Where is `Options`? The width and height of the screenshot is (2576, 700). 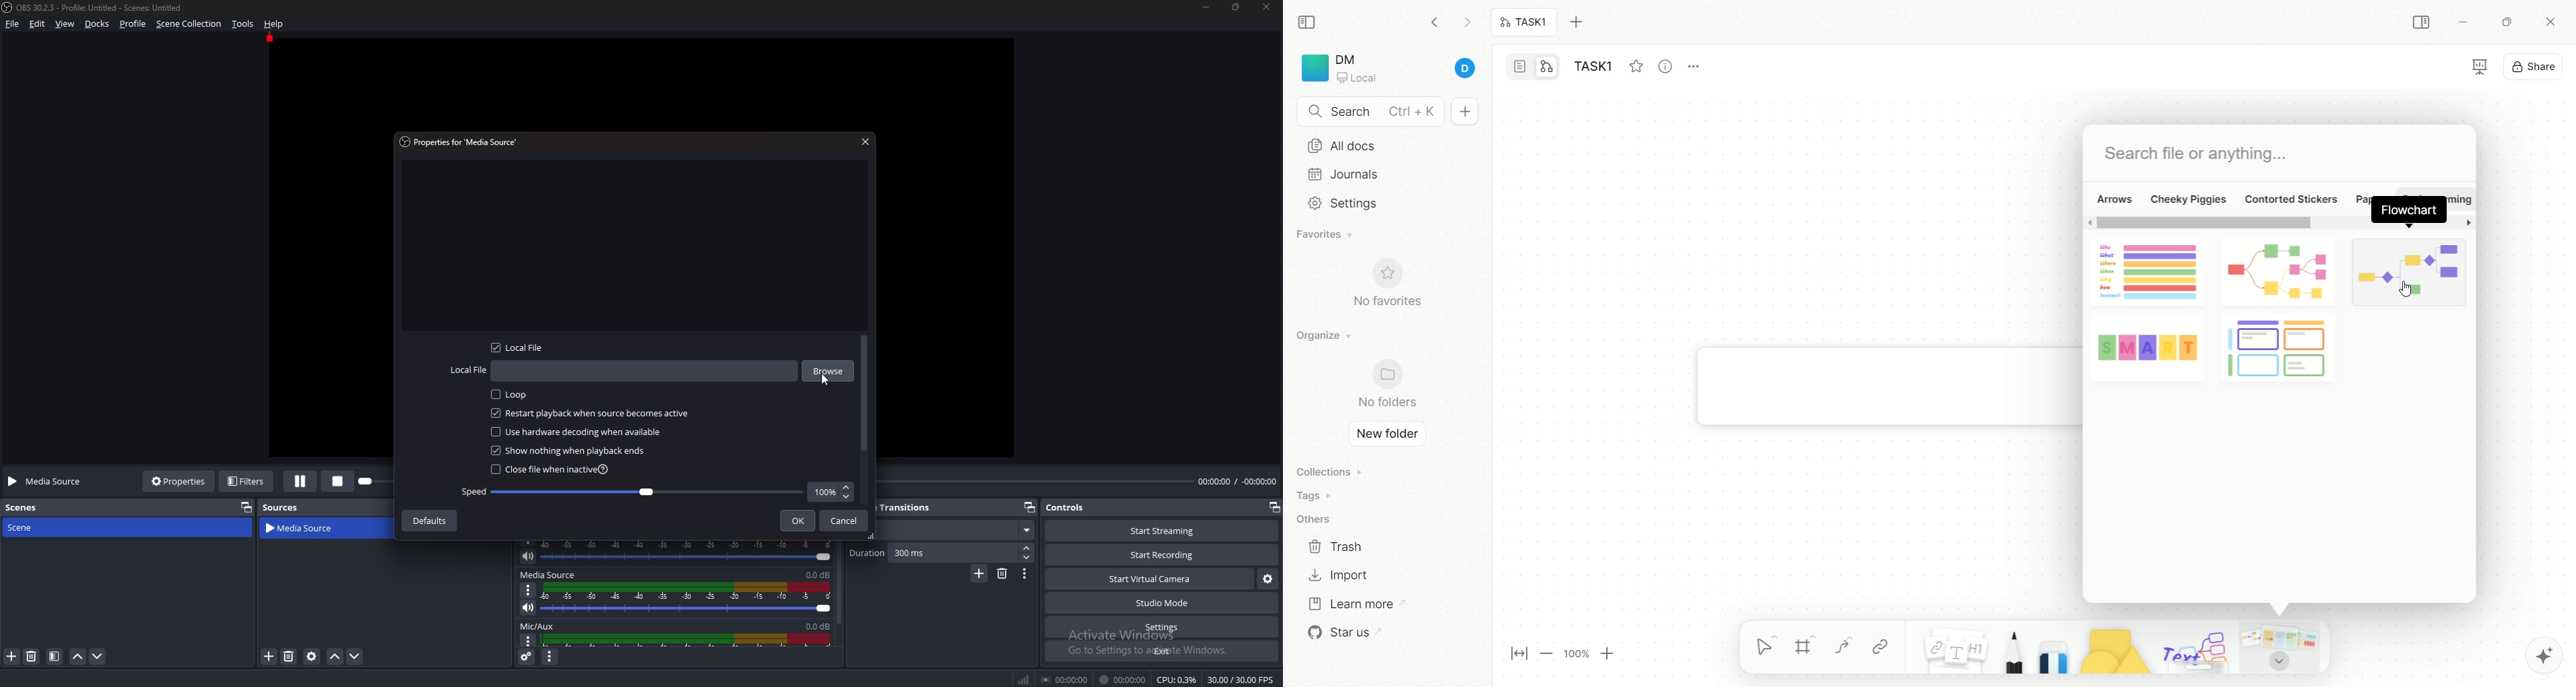 Options is located at coordinates (529, 589).